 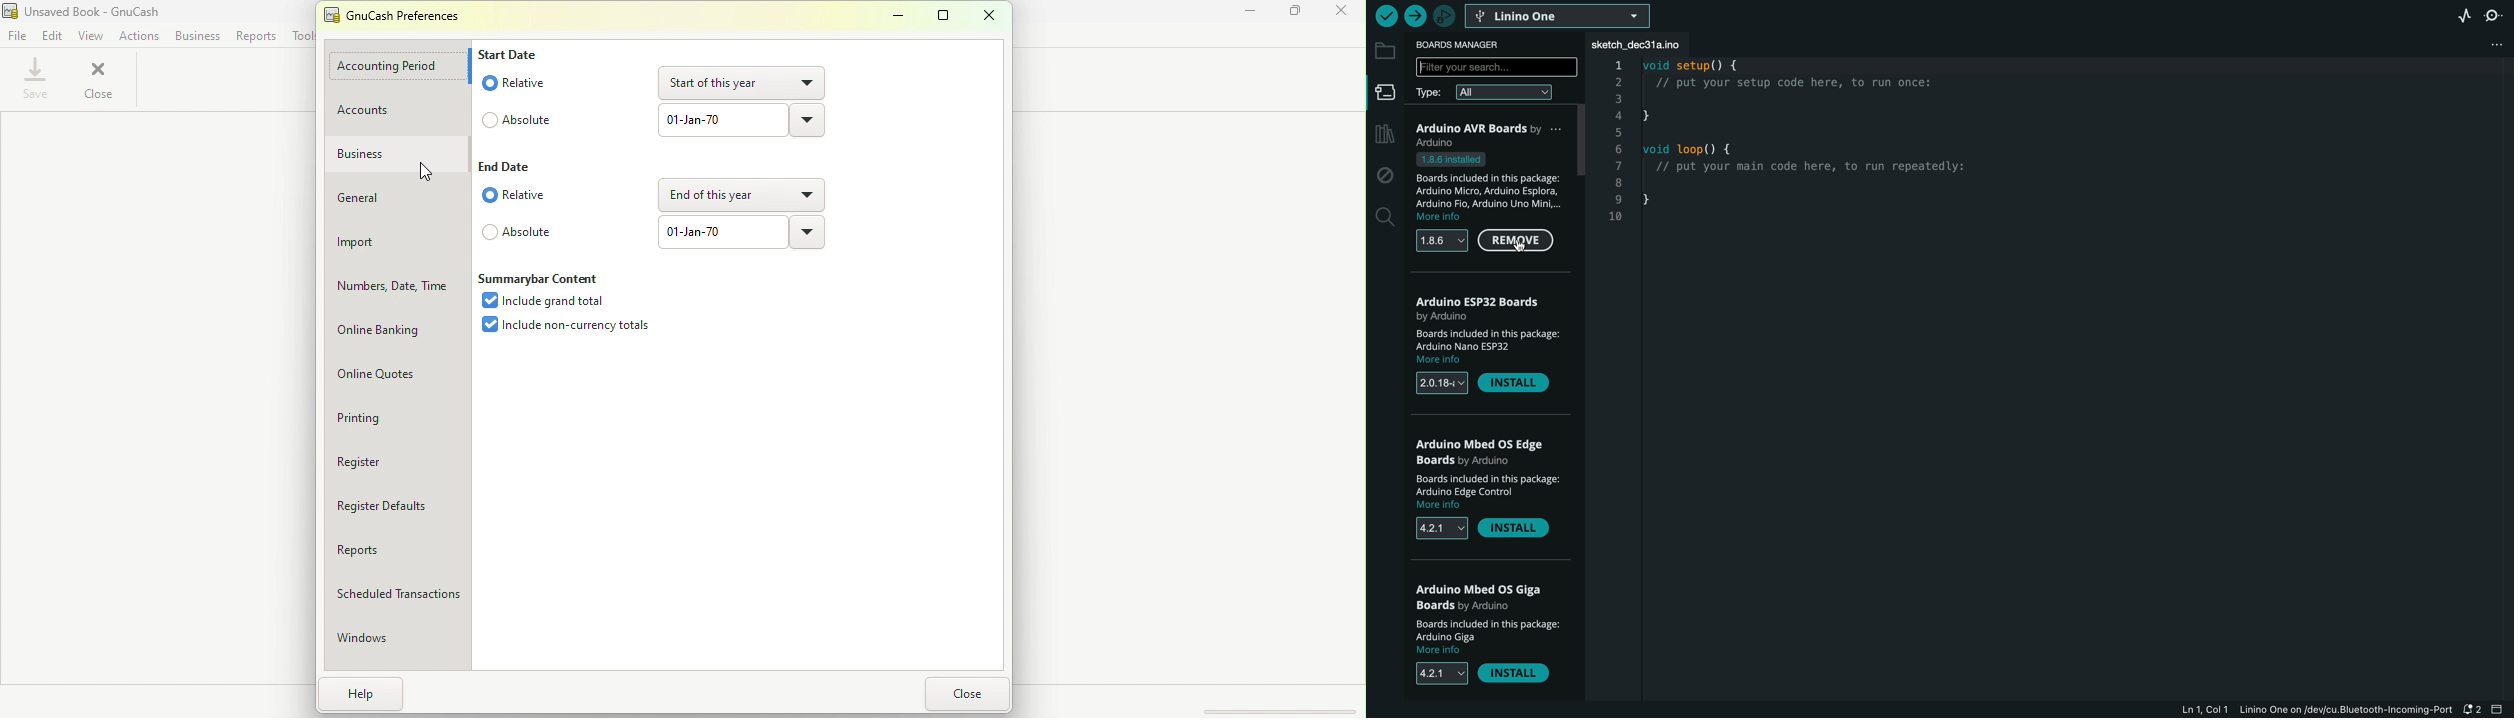 What do you see at coordinates (97, 79) in the screenshot?
I see `Close` at bounding box center [97, 79].